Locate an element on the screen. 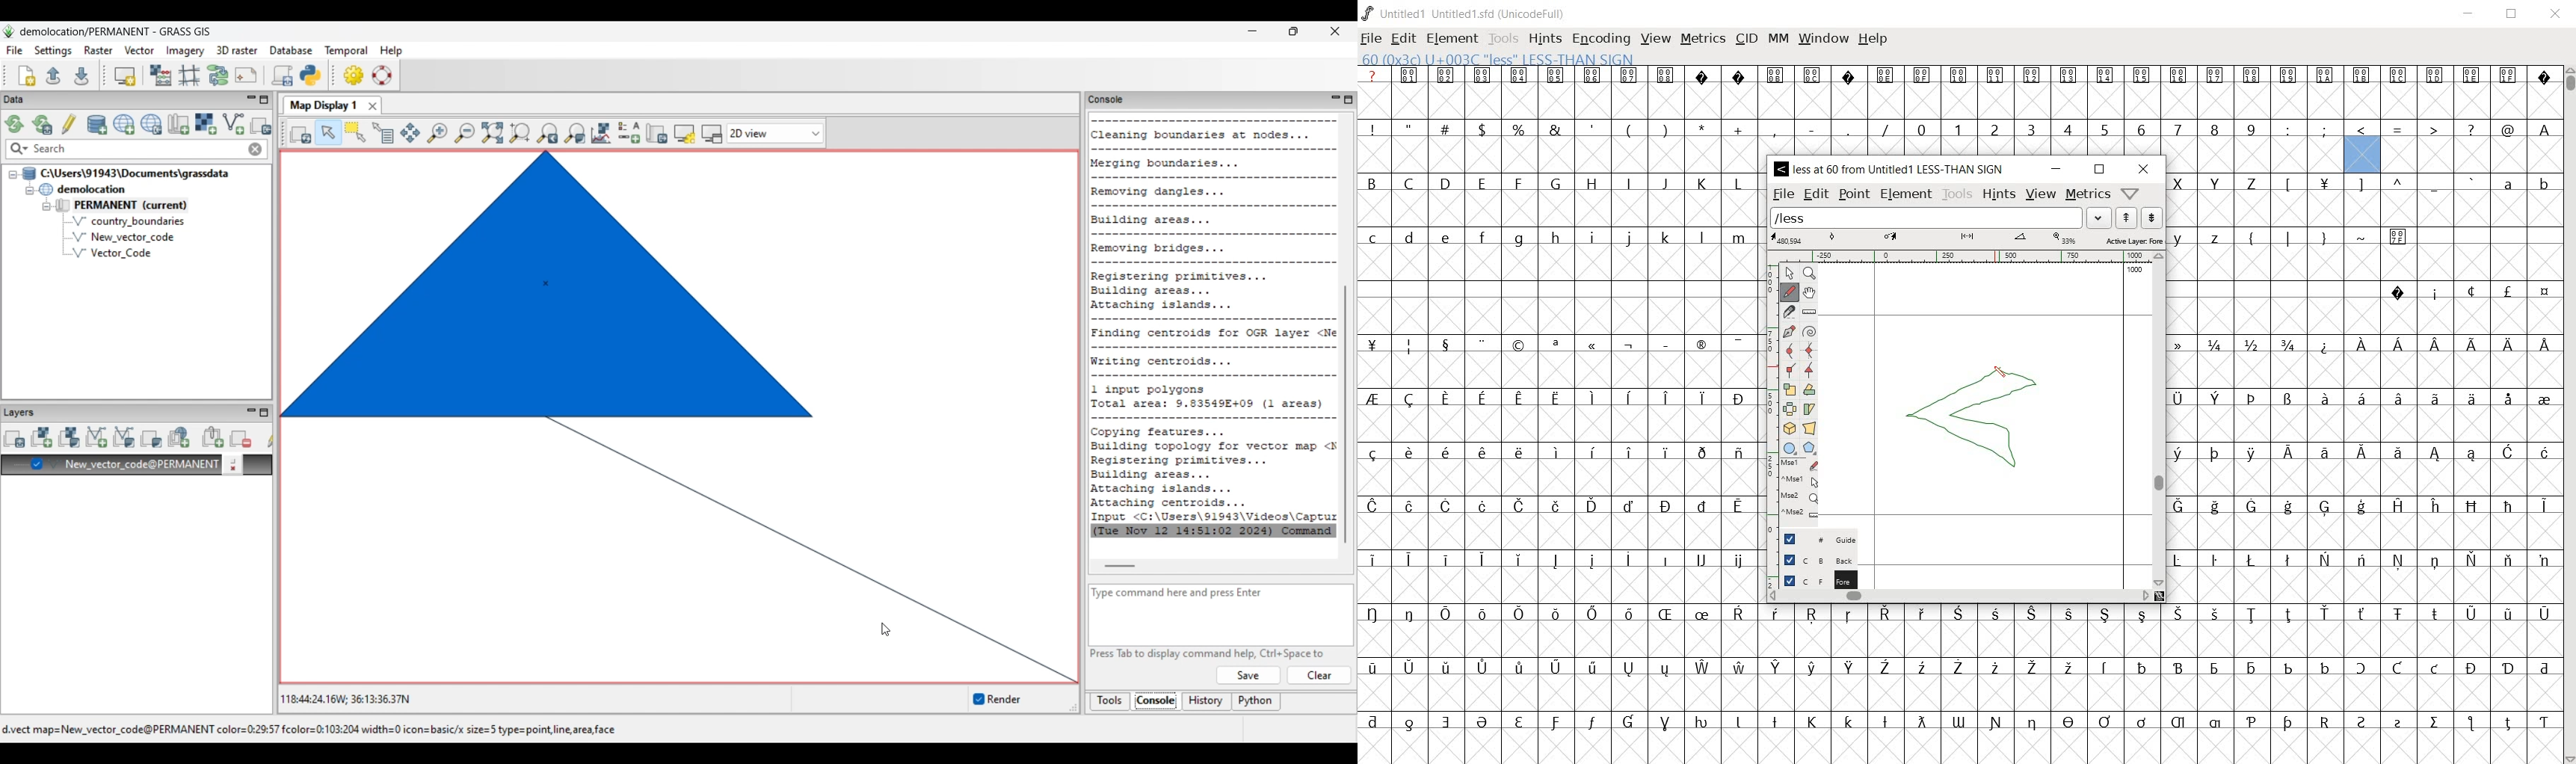 Image resolution: width=2576 pixels, height=784 pixels. help/window is located at coordinates (2130, 192).